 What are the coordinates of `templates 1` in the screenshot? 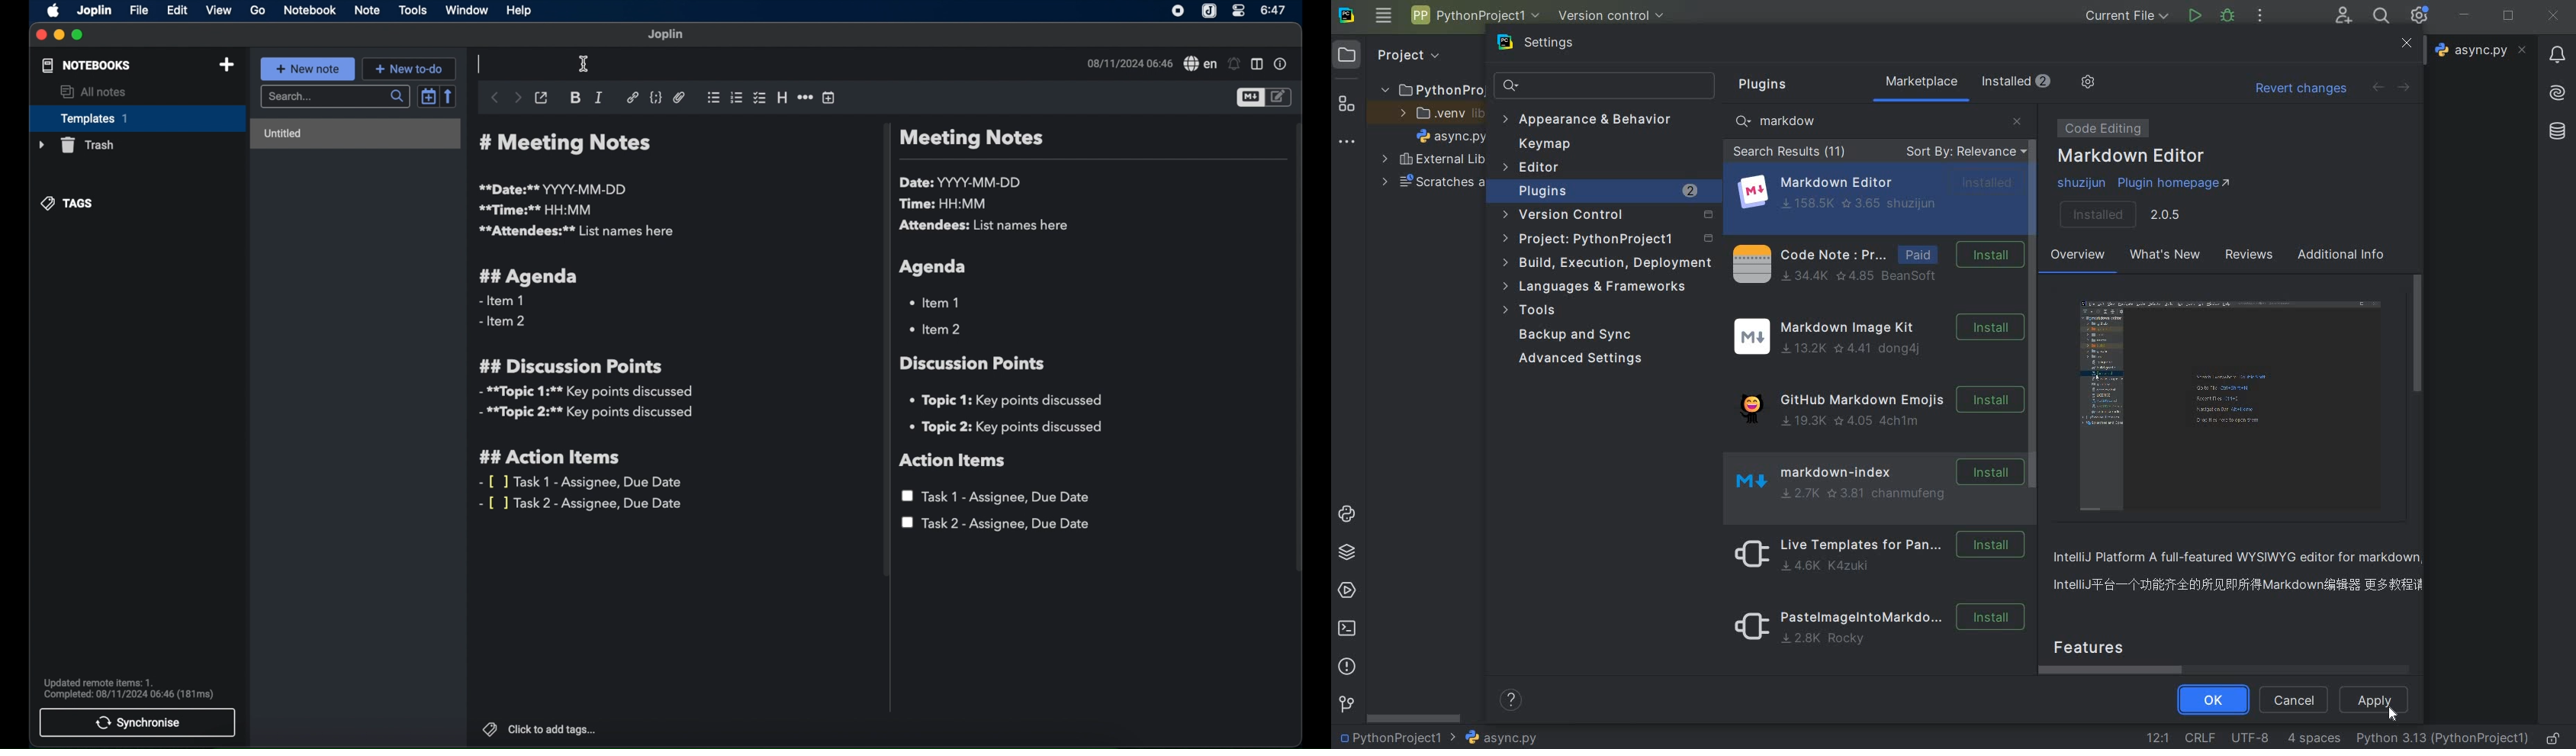 It's located at (135, 118).